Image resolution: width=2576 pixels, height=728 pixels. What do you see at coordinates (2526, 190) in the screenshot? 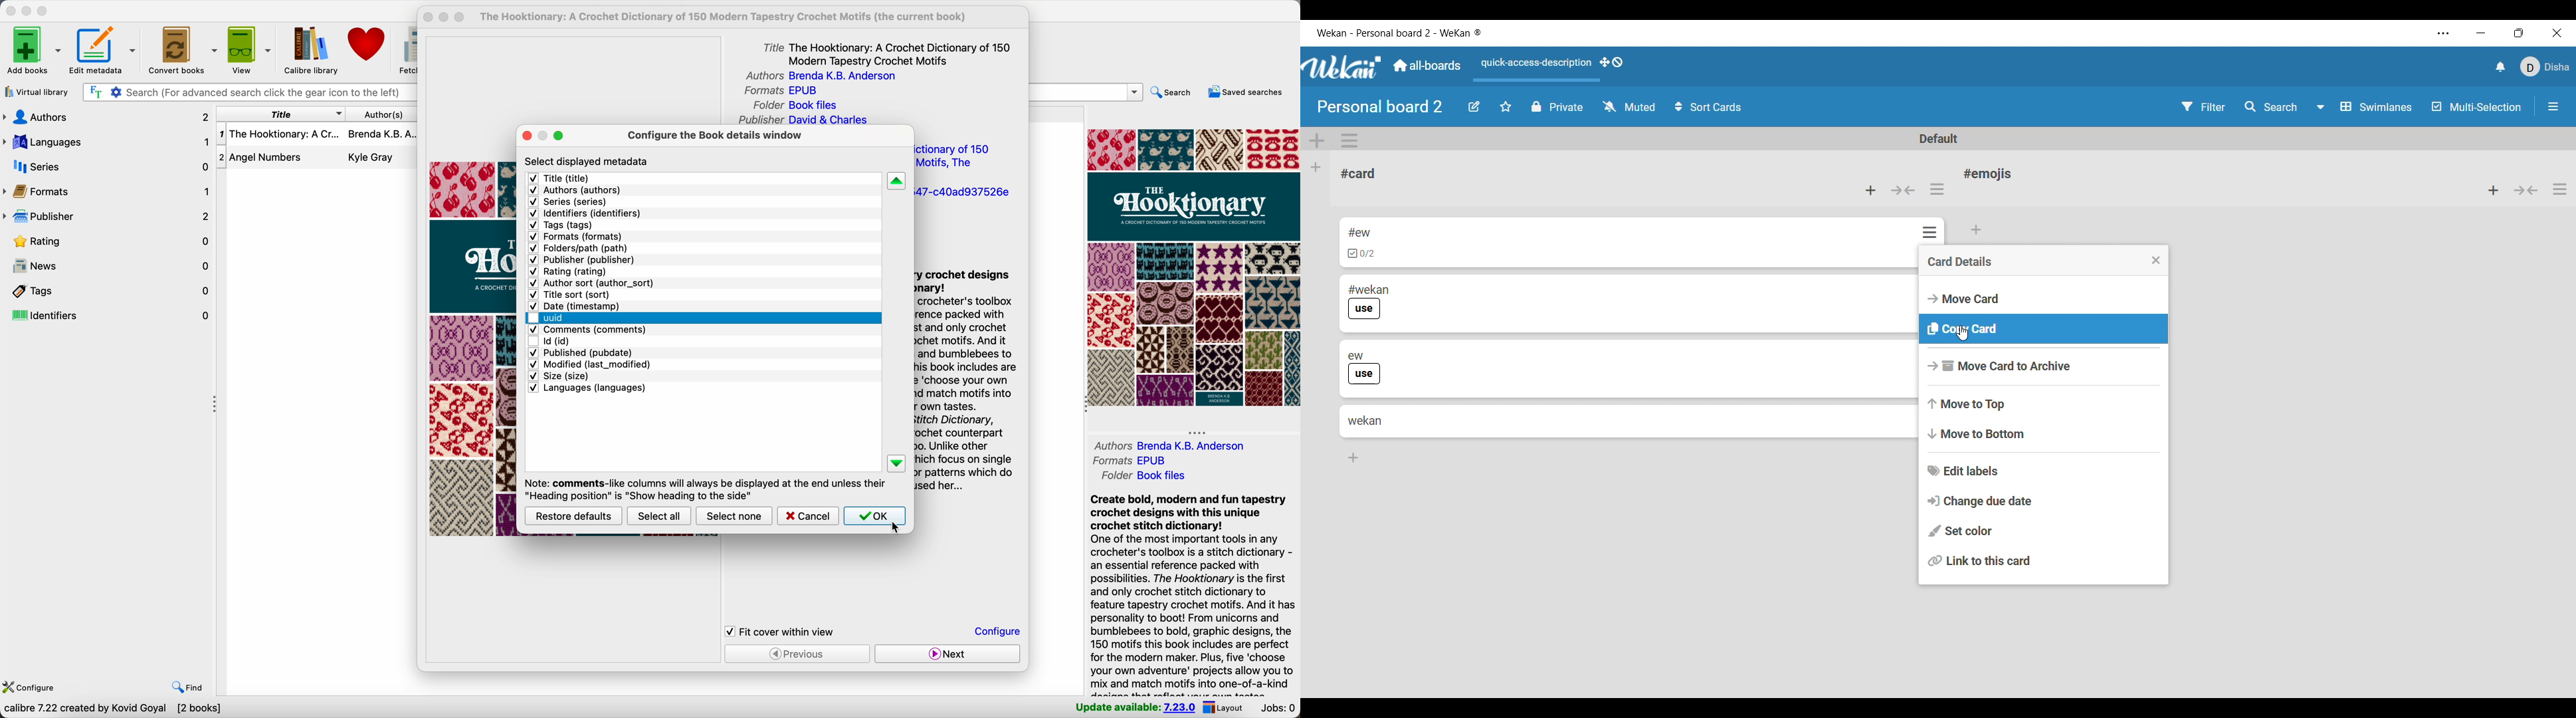
I see `Collapse` at bounding box center [2526, 190].